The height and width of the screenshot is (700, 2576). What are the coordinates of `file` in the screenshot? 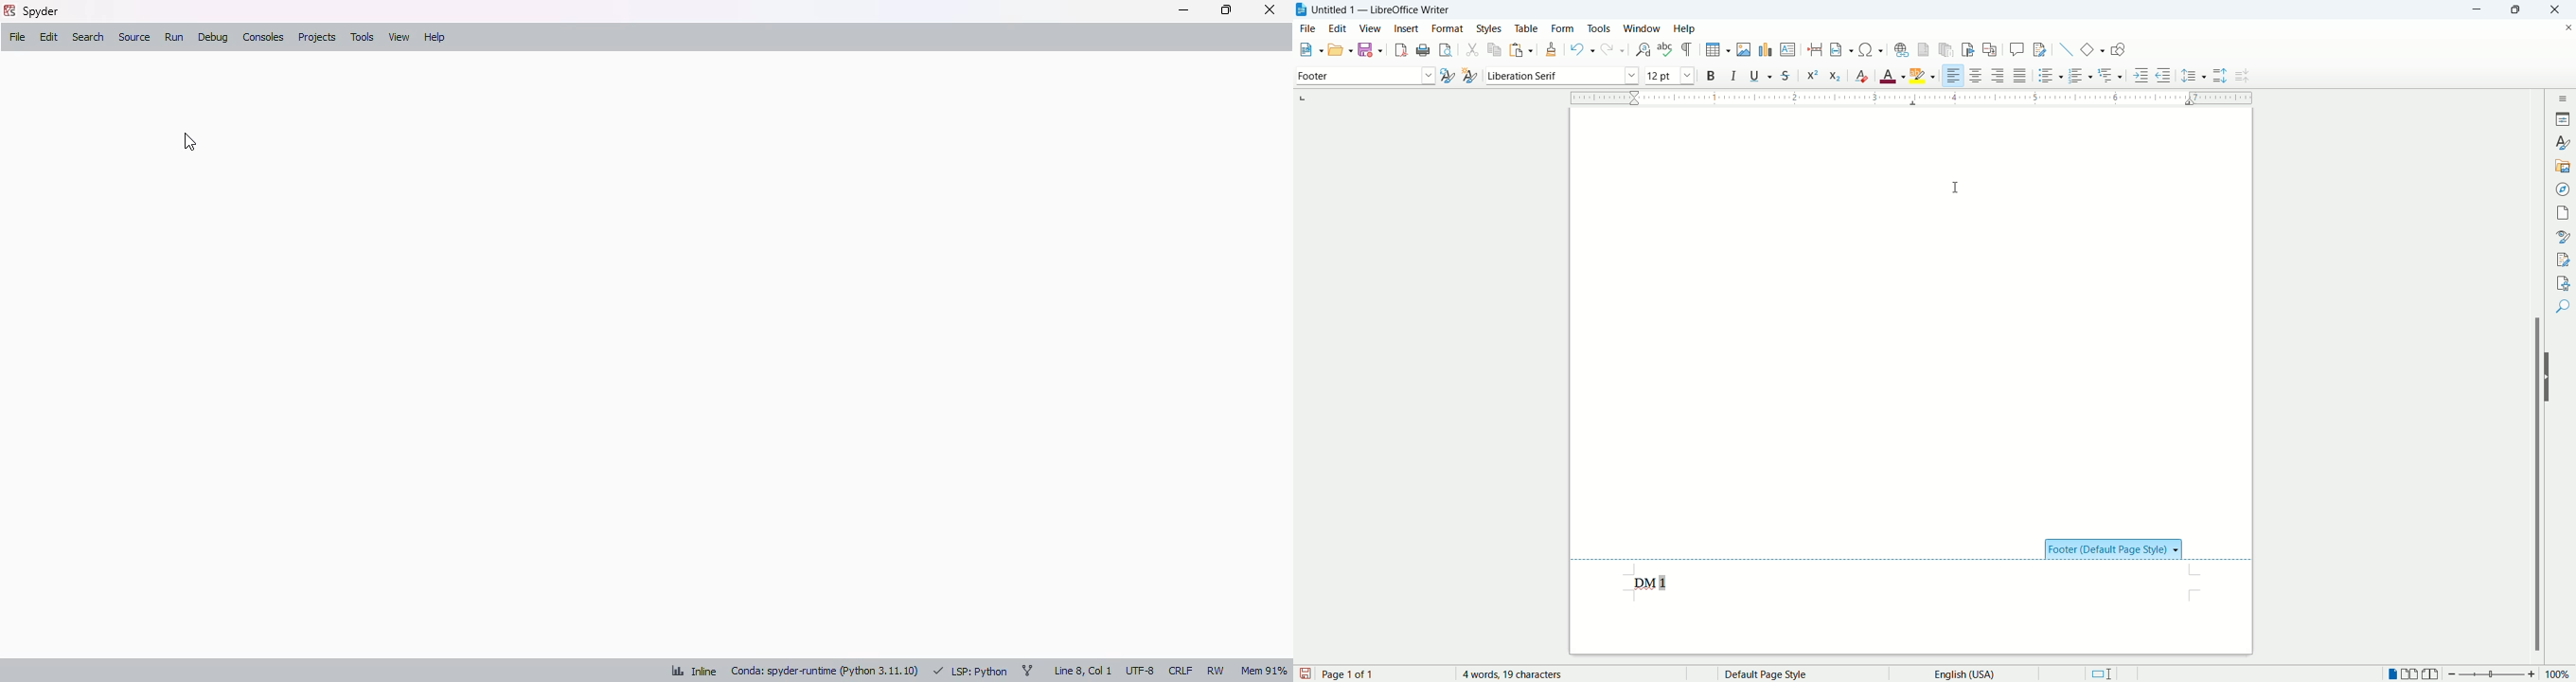 It's located at (17, 36).